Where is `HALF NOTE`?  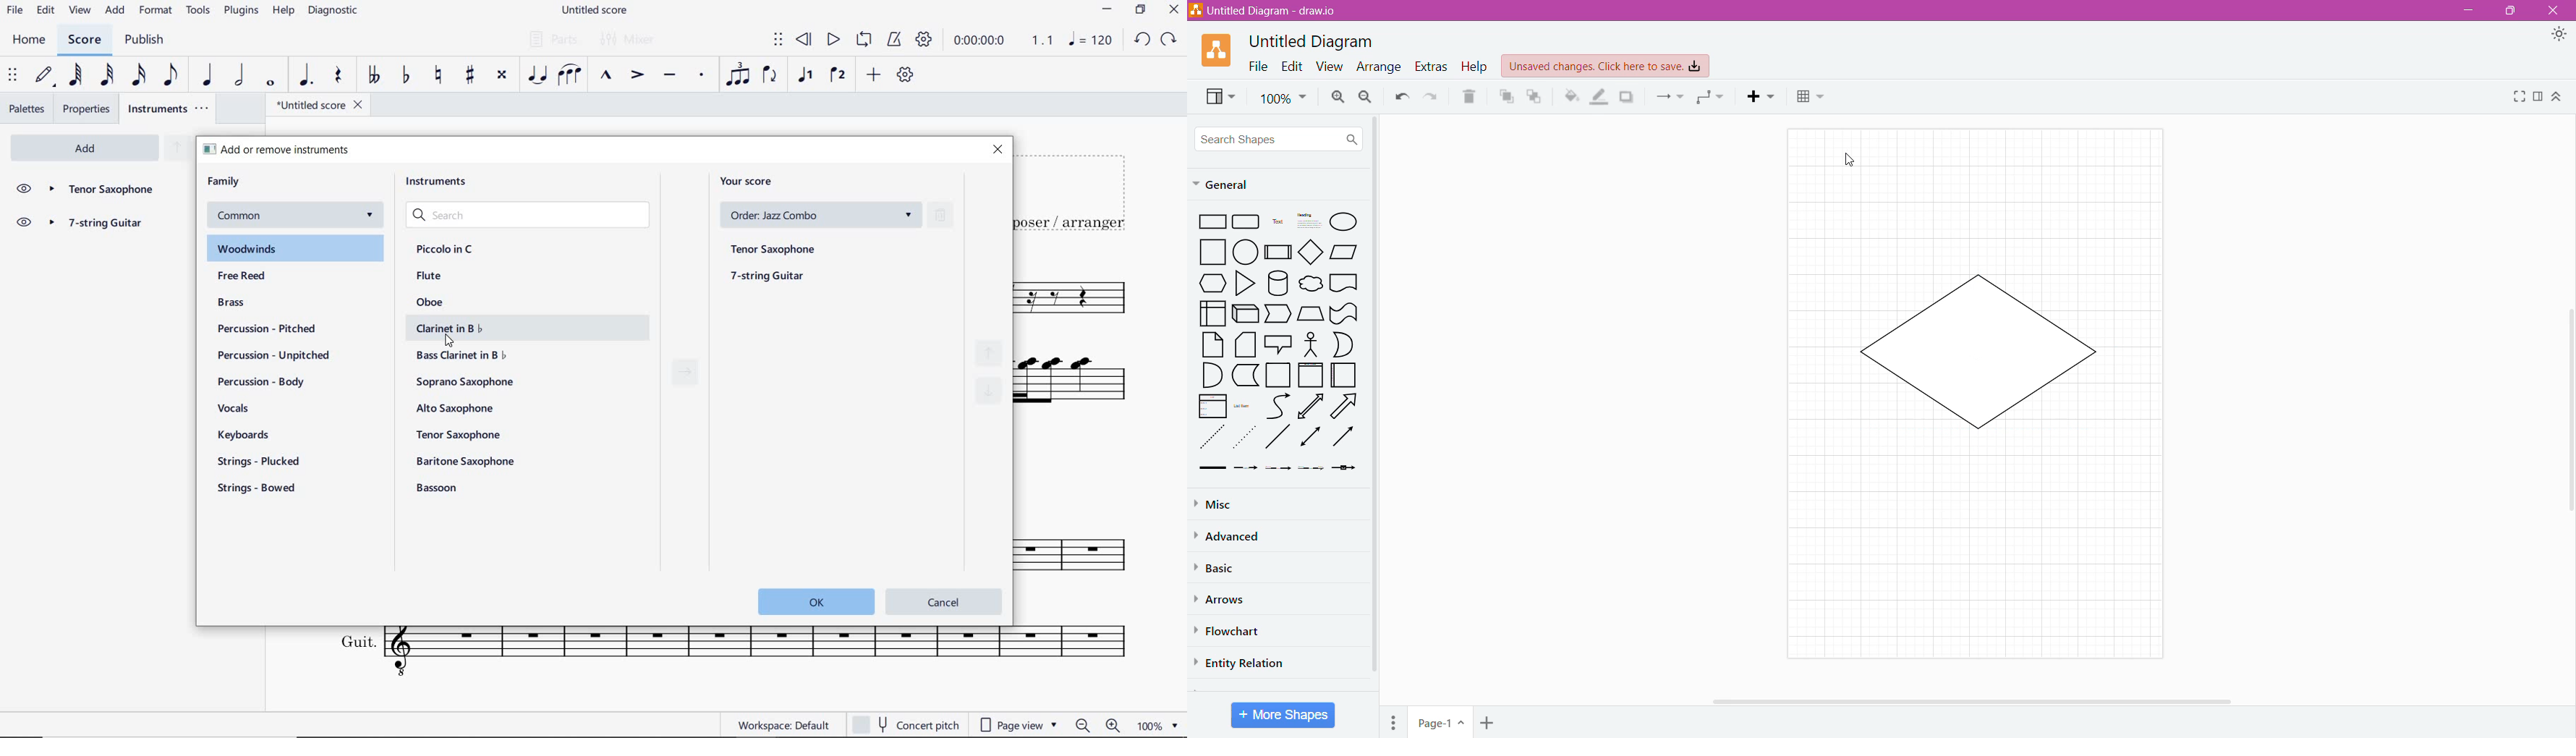 HALF NOTE is located at coordinates (239, 75).